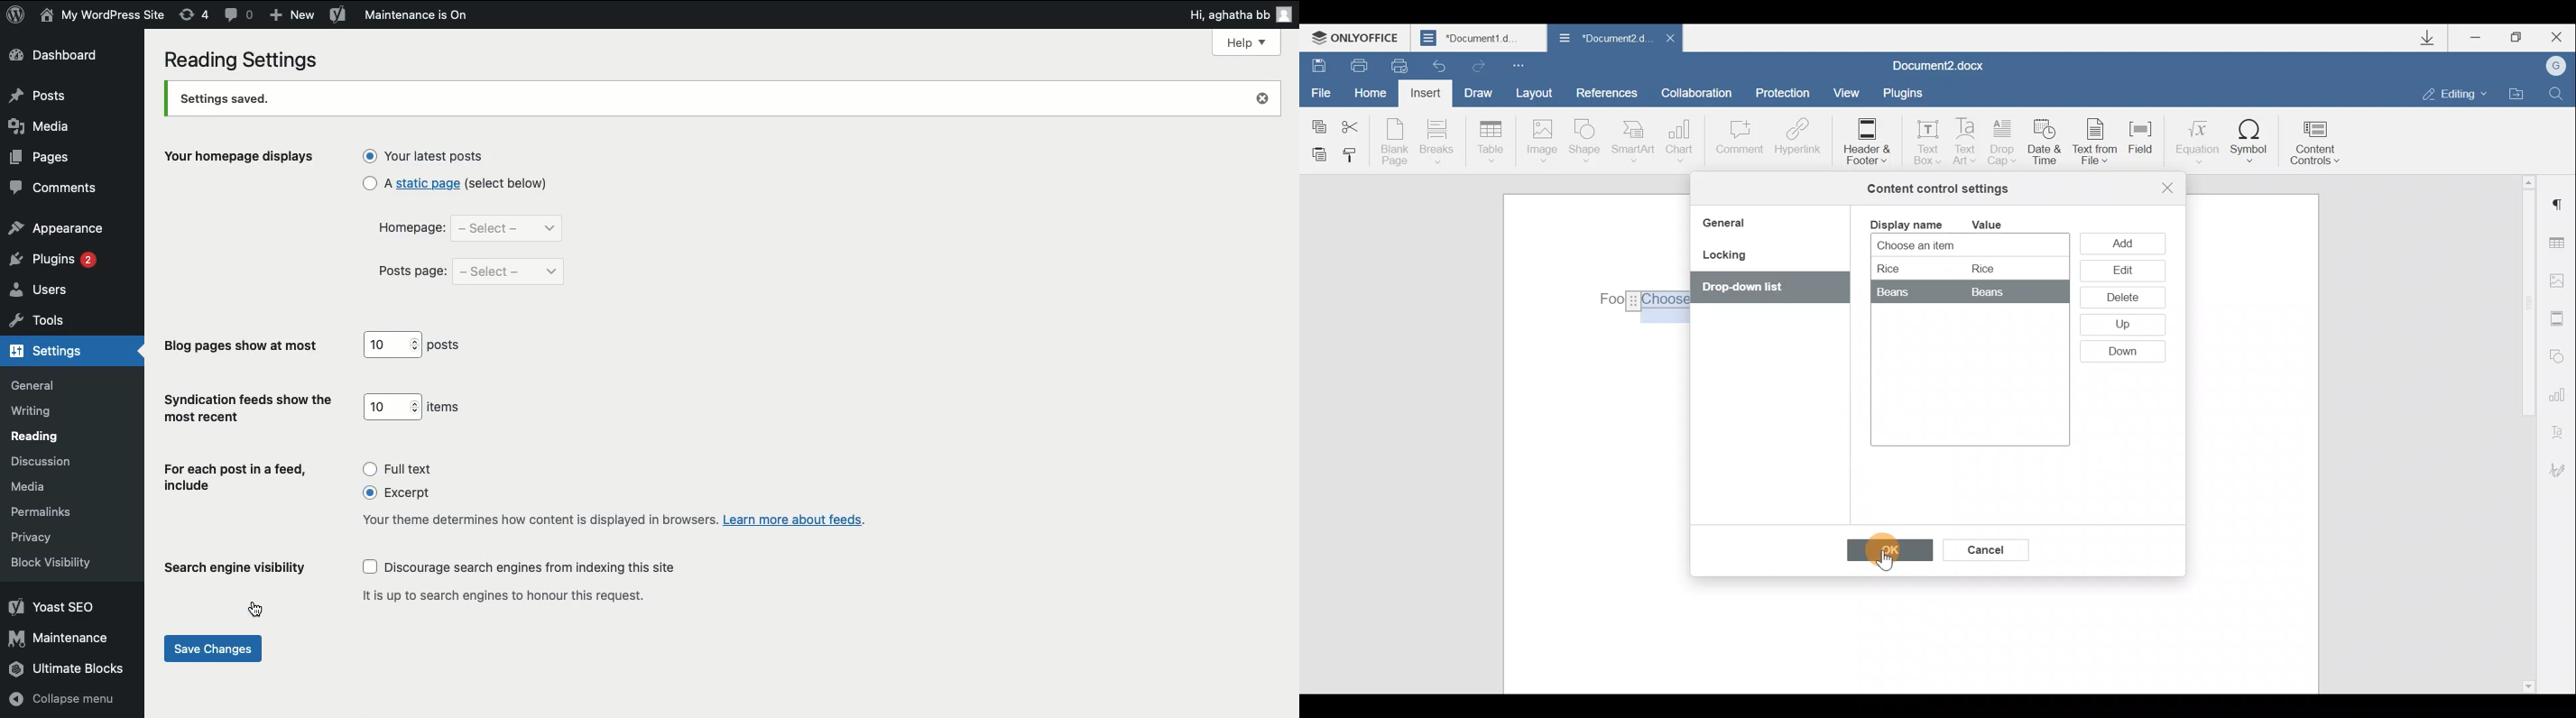  What do you see at coordinates (2563, 470) in the screenshot?
I see `Signature settings` at bounding box center [2563, 470].